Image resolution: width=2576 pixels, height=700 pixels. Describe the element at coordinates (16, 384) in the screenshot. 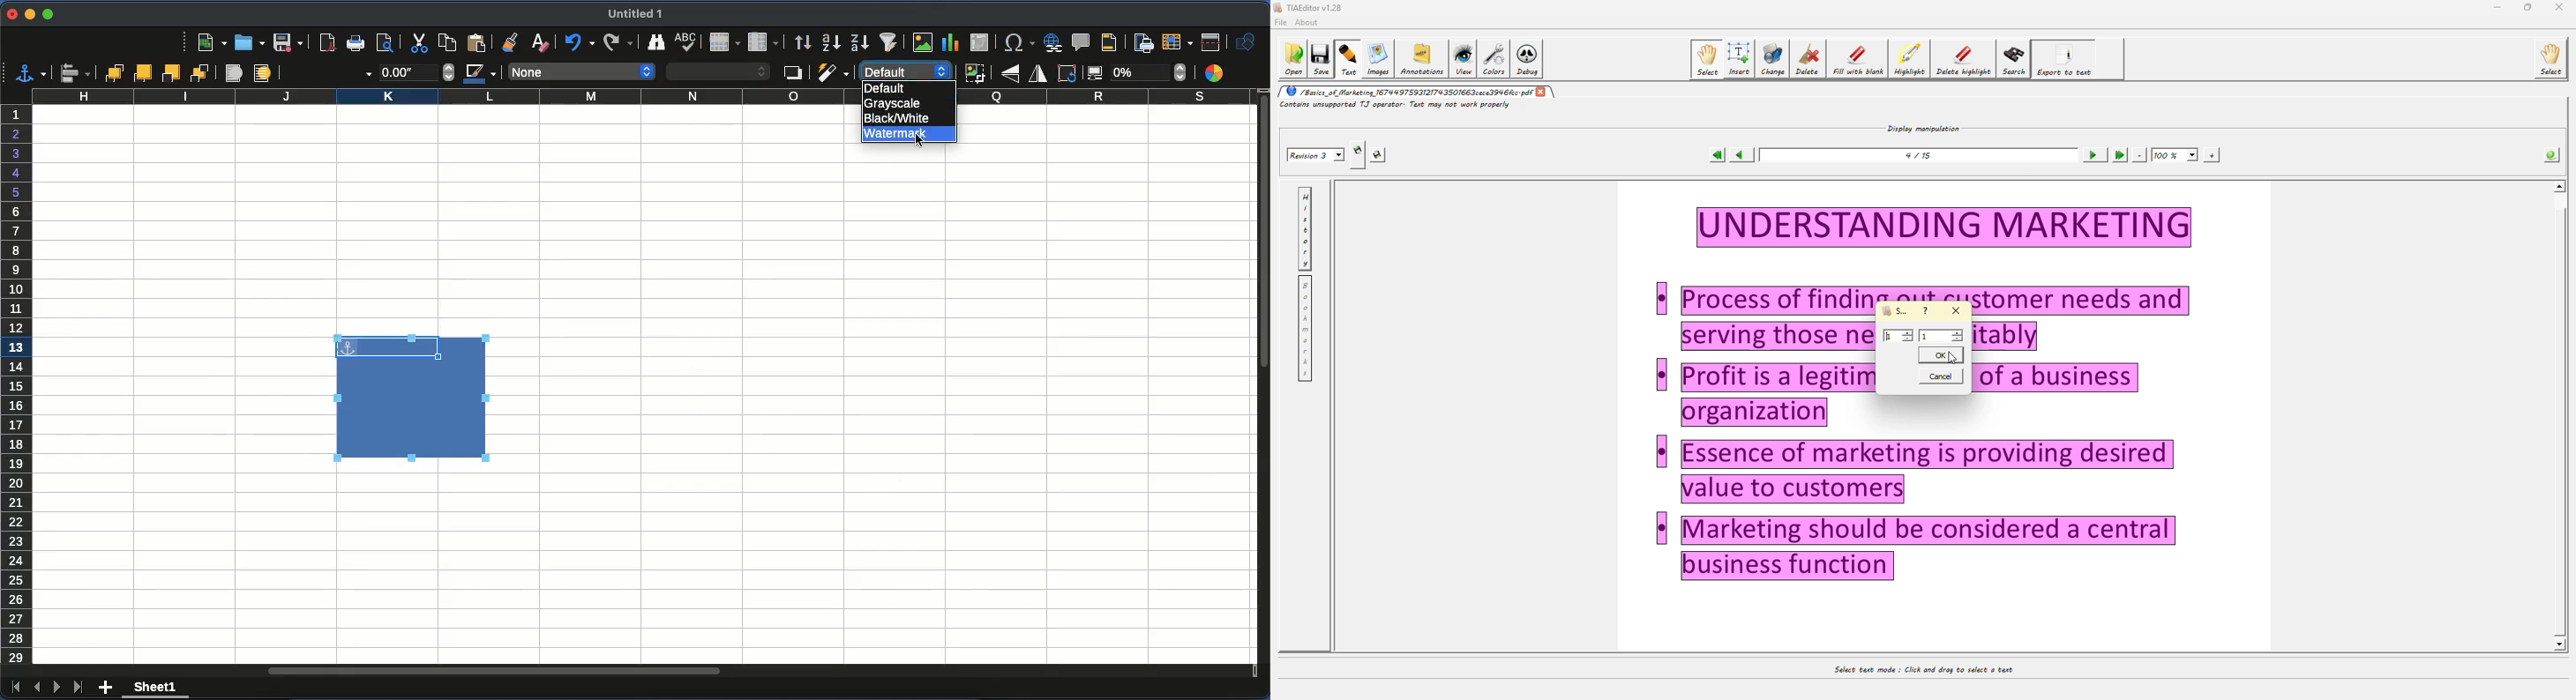

I see `row` at that location.